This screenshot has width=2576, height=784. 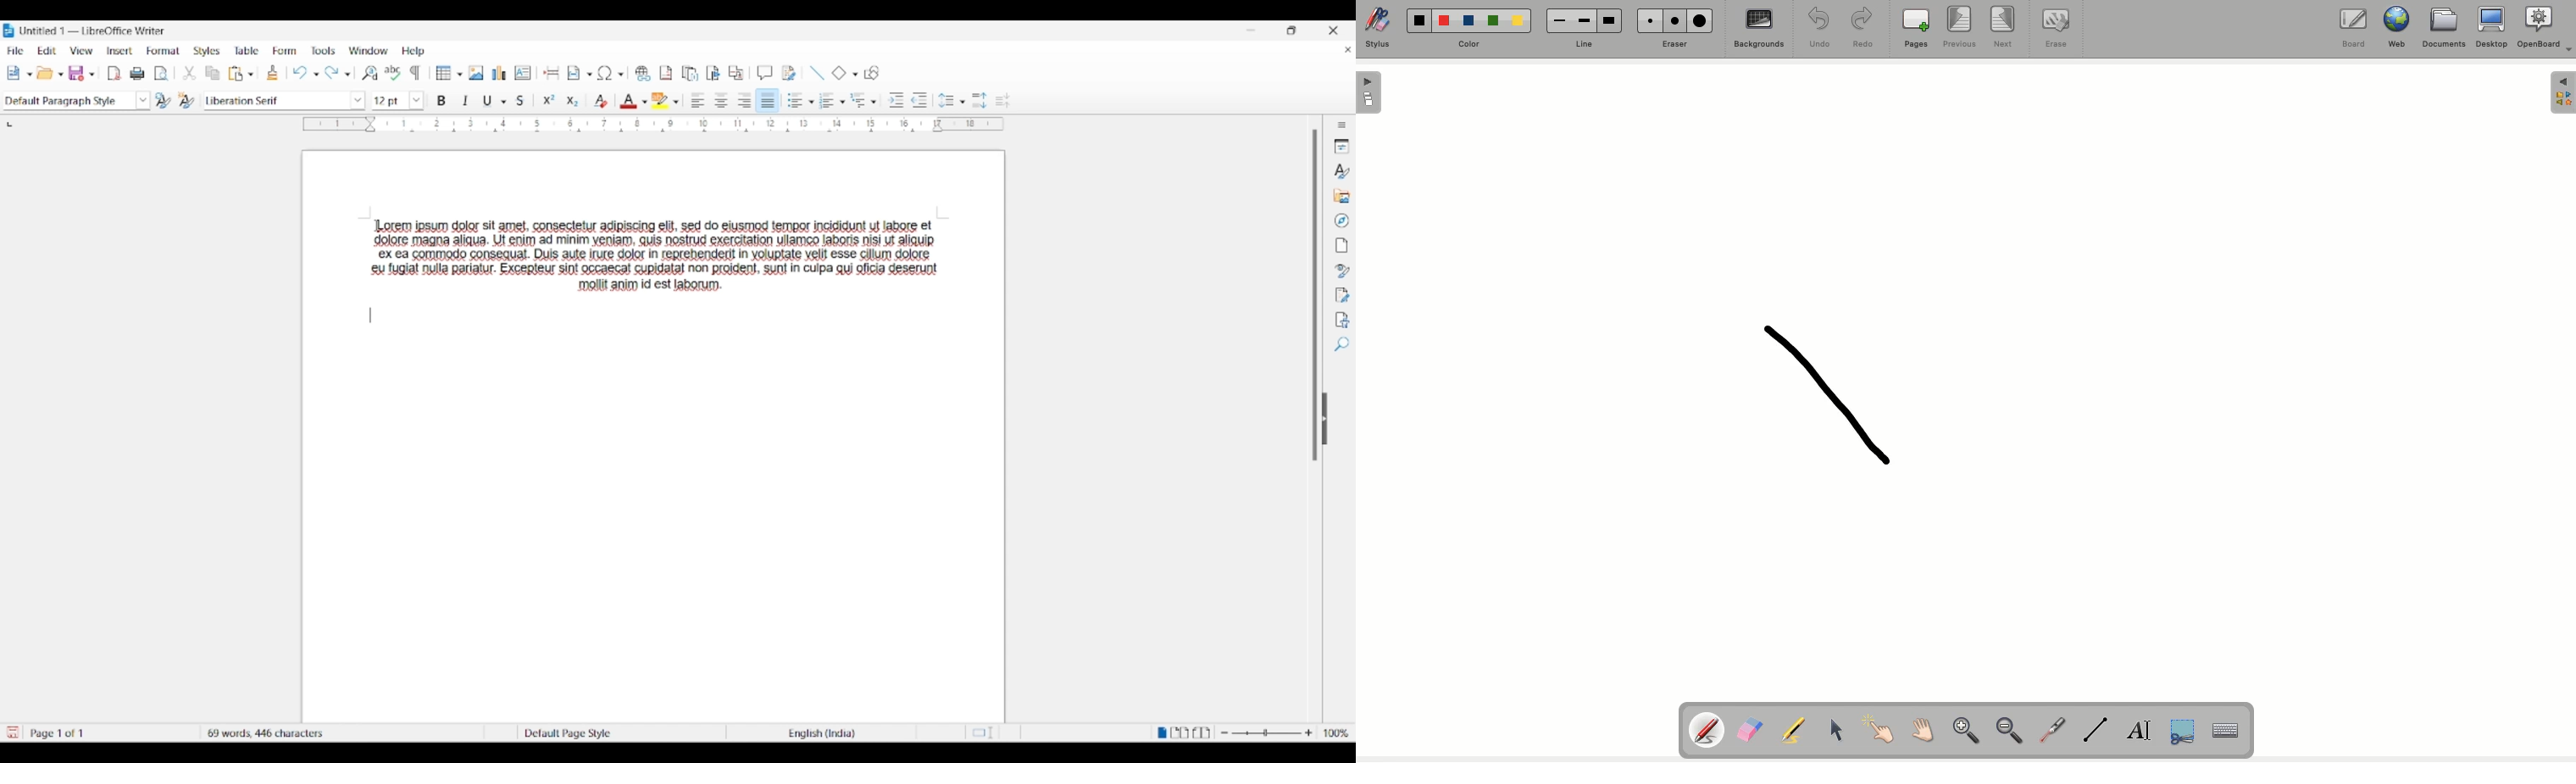 What do you see at coordinates (736, 72) in the screenshot?
I see `Insert cross reference` at bounding box center [736, 72].